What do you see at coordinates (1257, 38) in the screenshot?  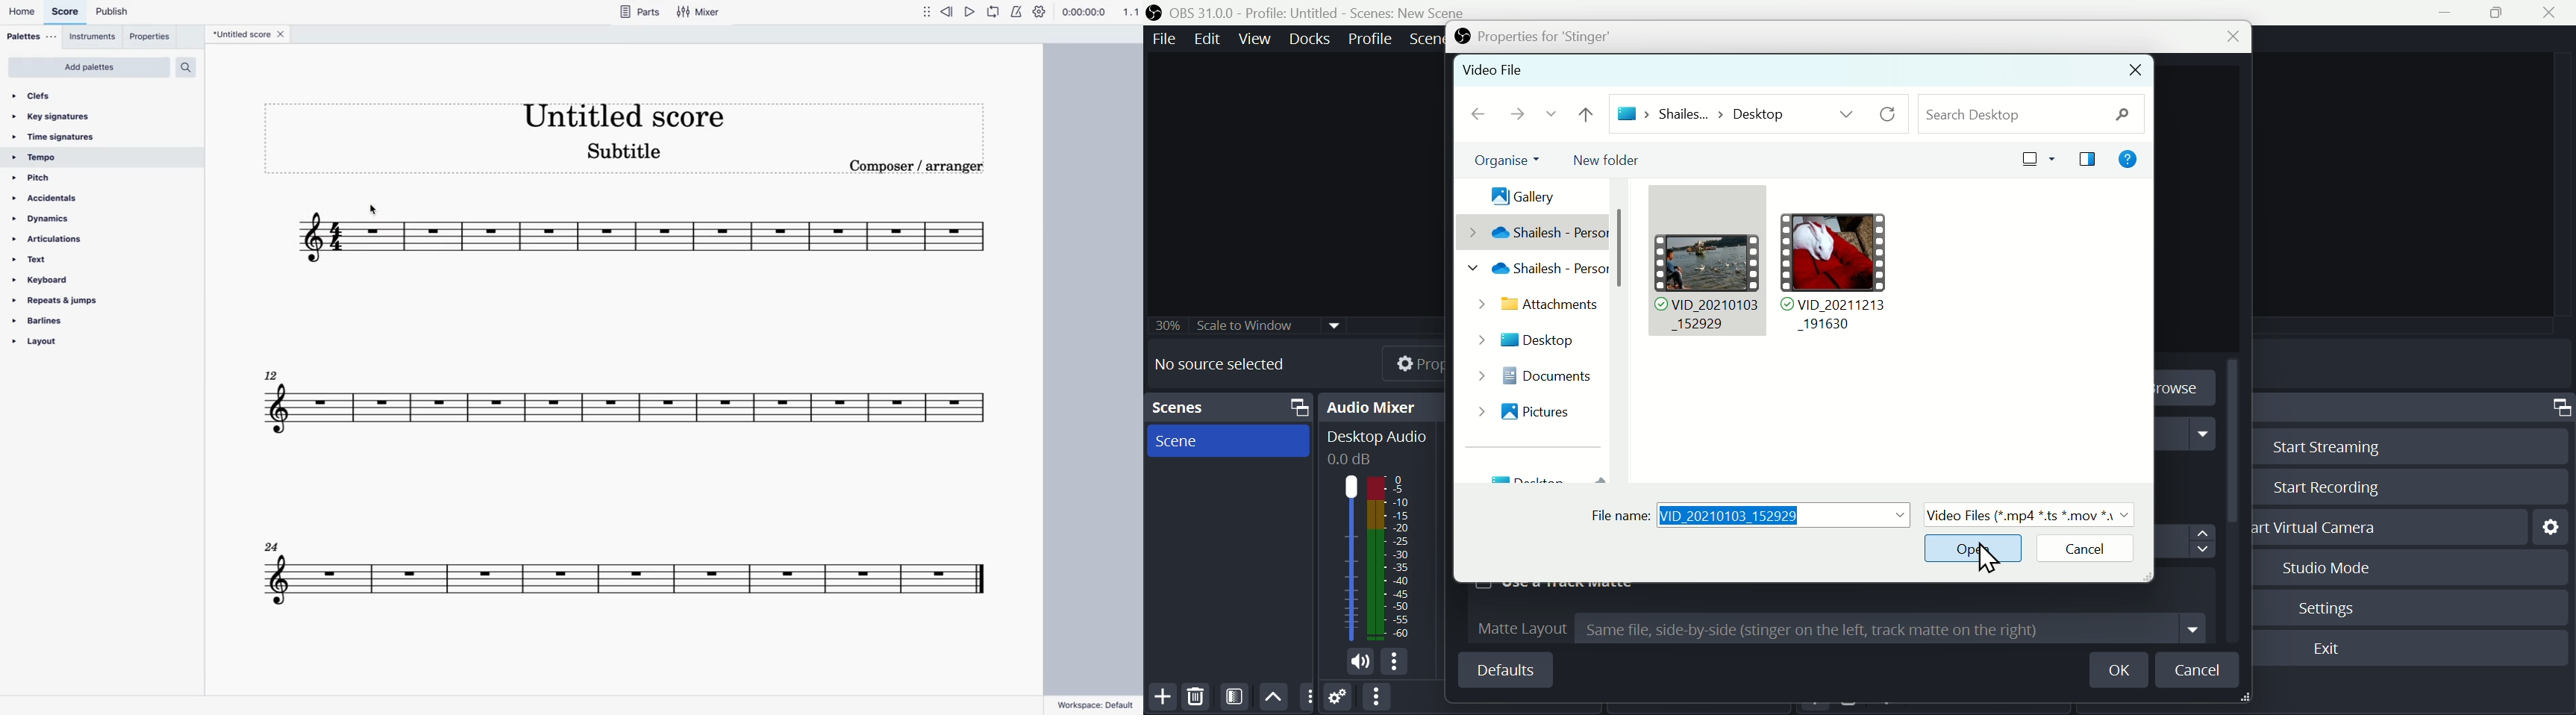 I see `` at bounding box center [1257, 38].